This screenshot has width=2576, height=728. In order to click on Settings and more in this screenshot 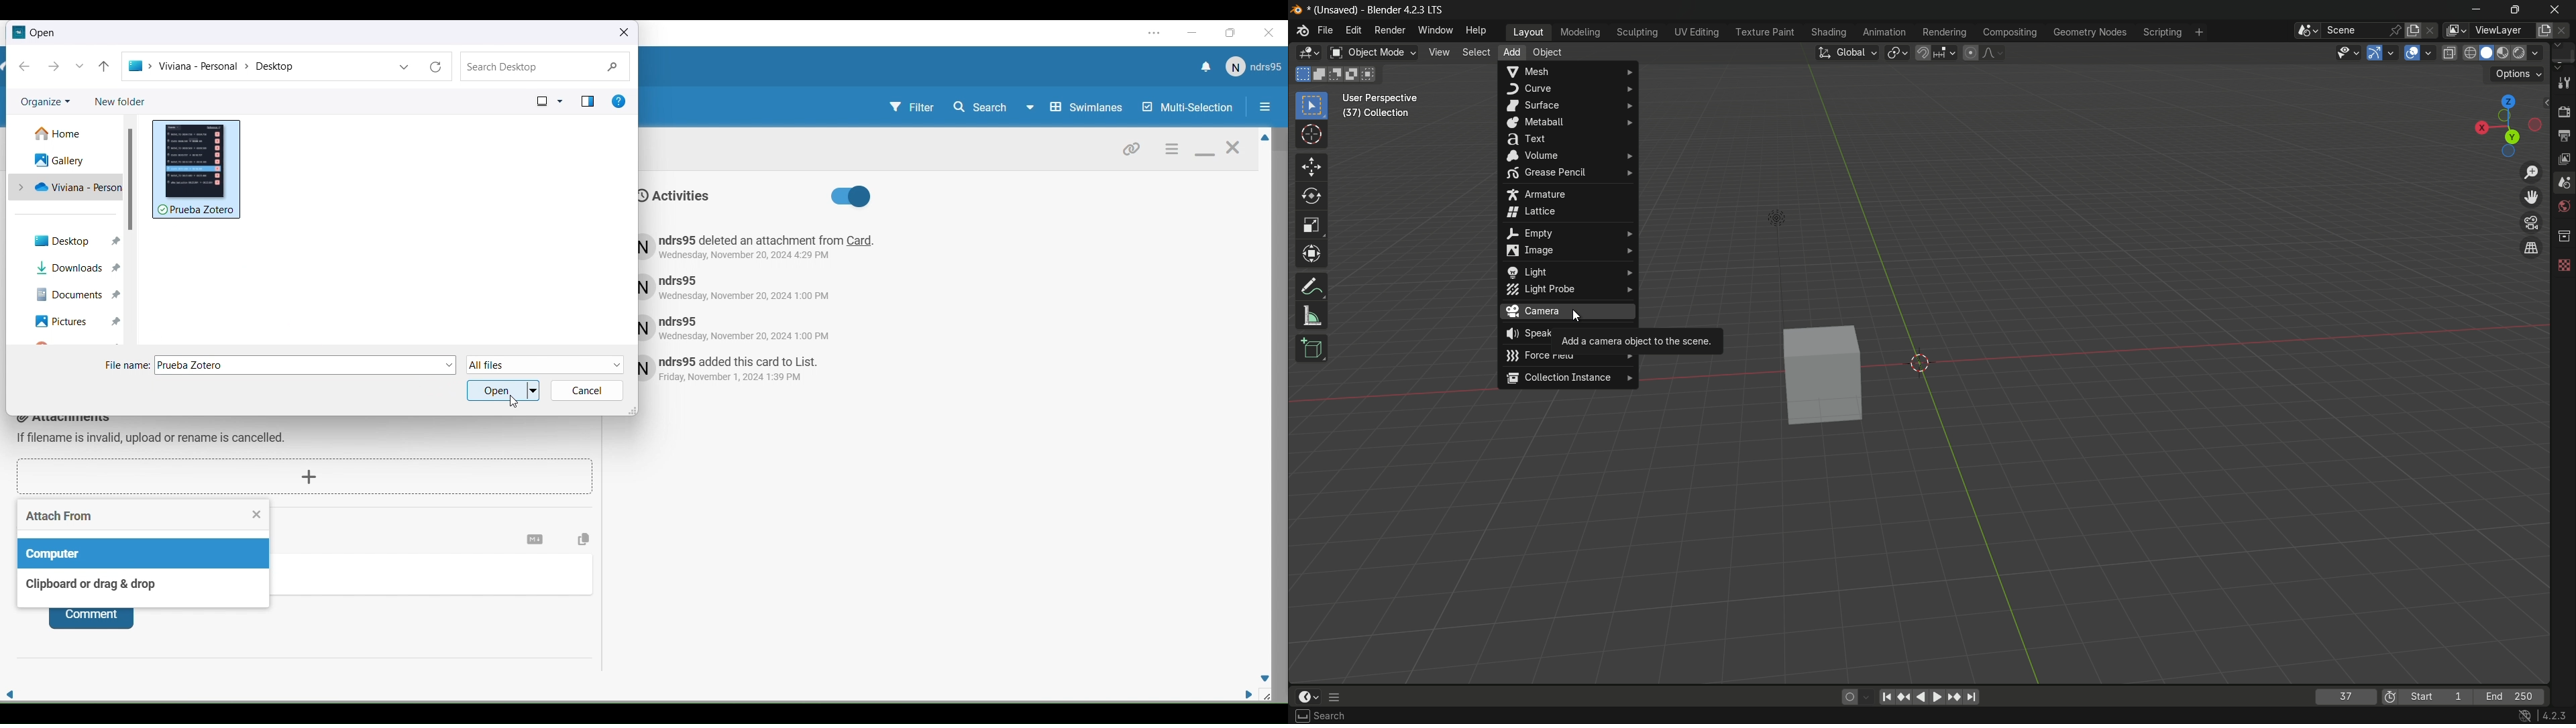, I will do `click(1155, 33)`.